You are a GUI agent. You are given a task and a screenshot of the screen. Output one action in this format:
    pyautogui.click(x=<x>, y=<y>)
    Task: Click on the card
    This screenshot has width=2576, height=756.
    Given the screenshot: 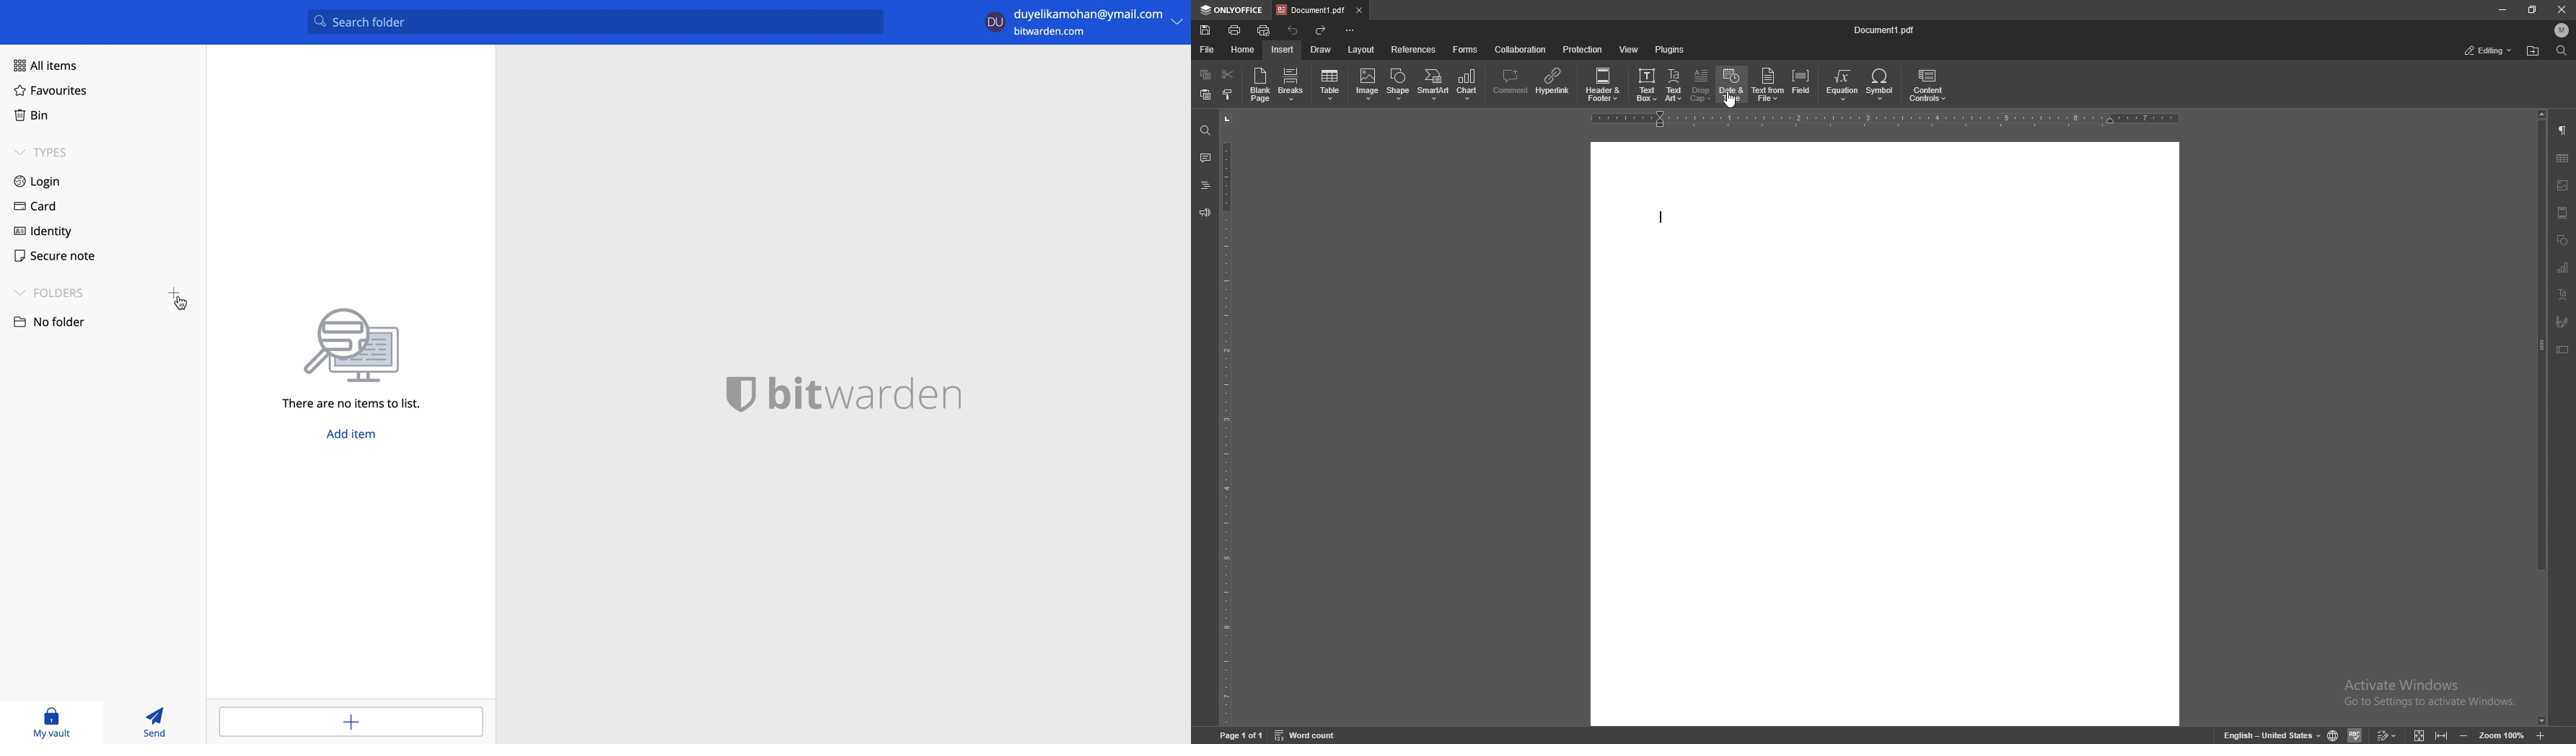 What is the action you would take?
    pyautogui.click(x=33, y=208)
    